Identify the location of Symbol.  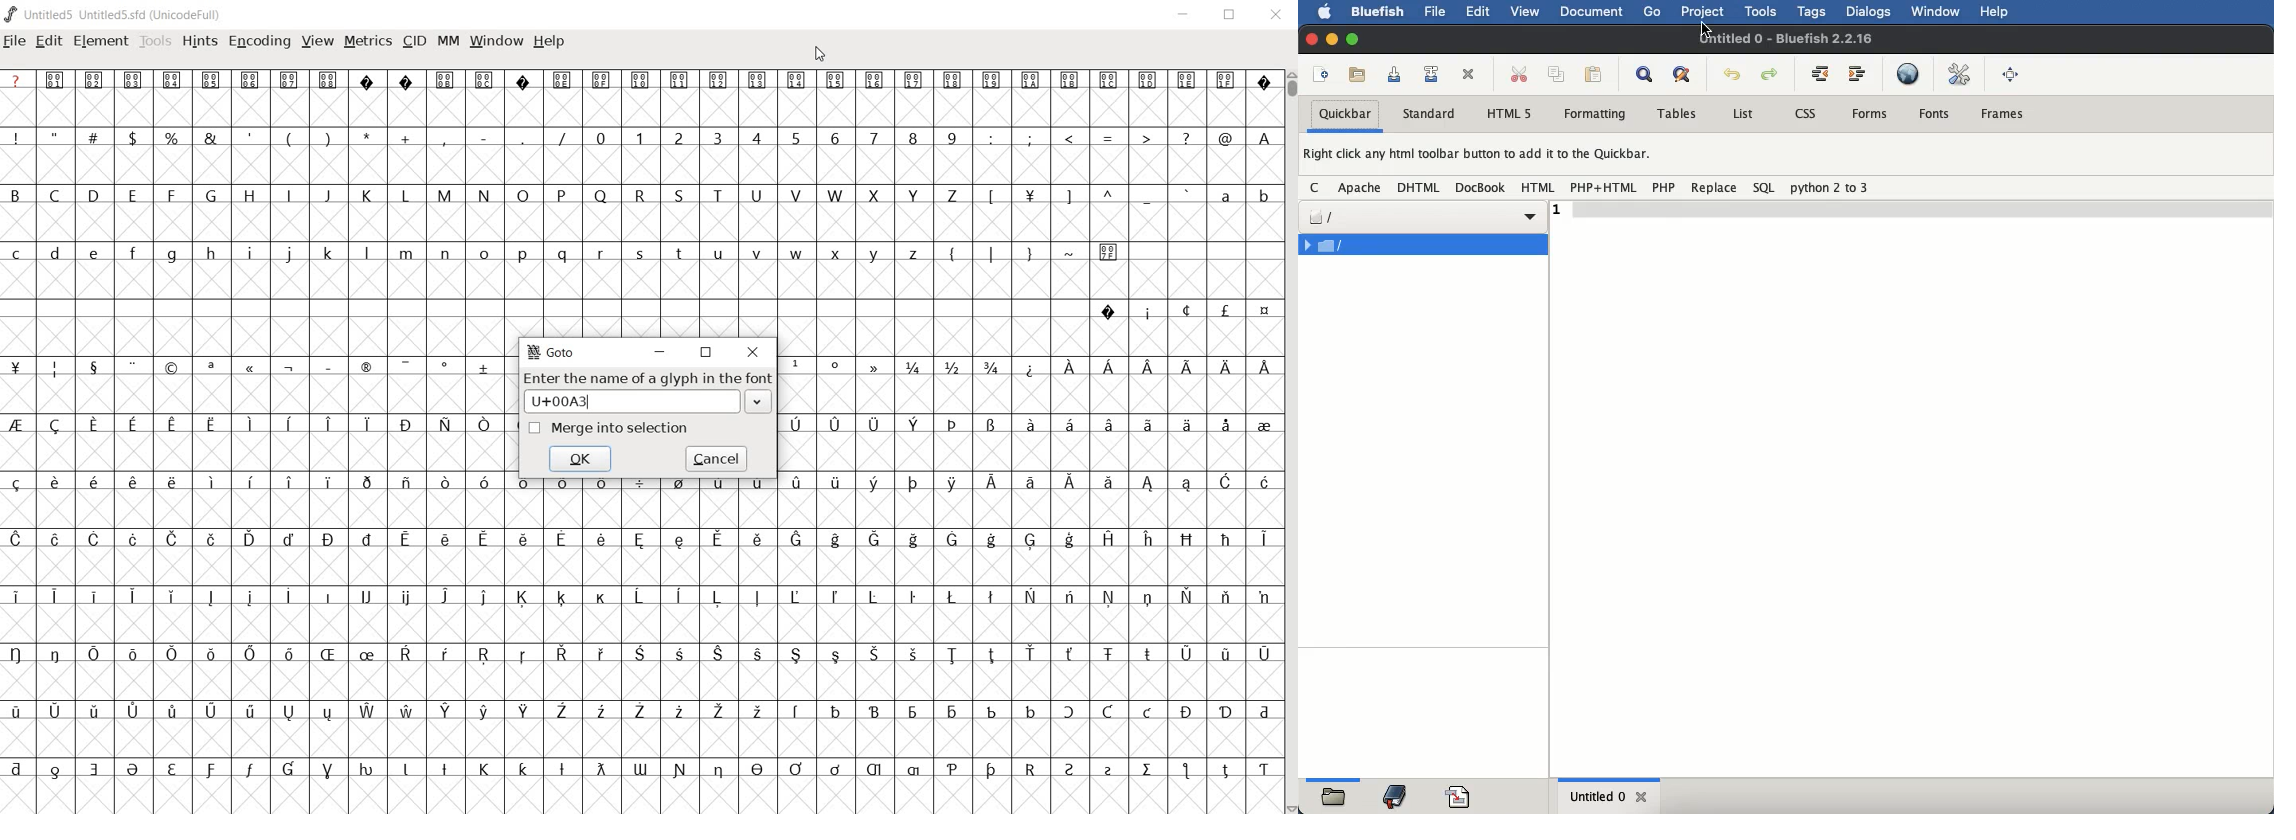
(1109, 82).